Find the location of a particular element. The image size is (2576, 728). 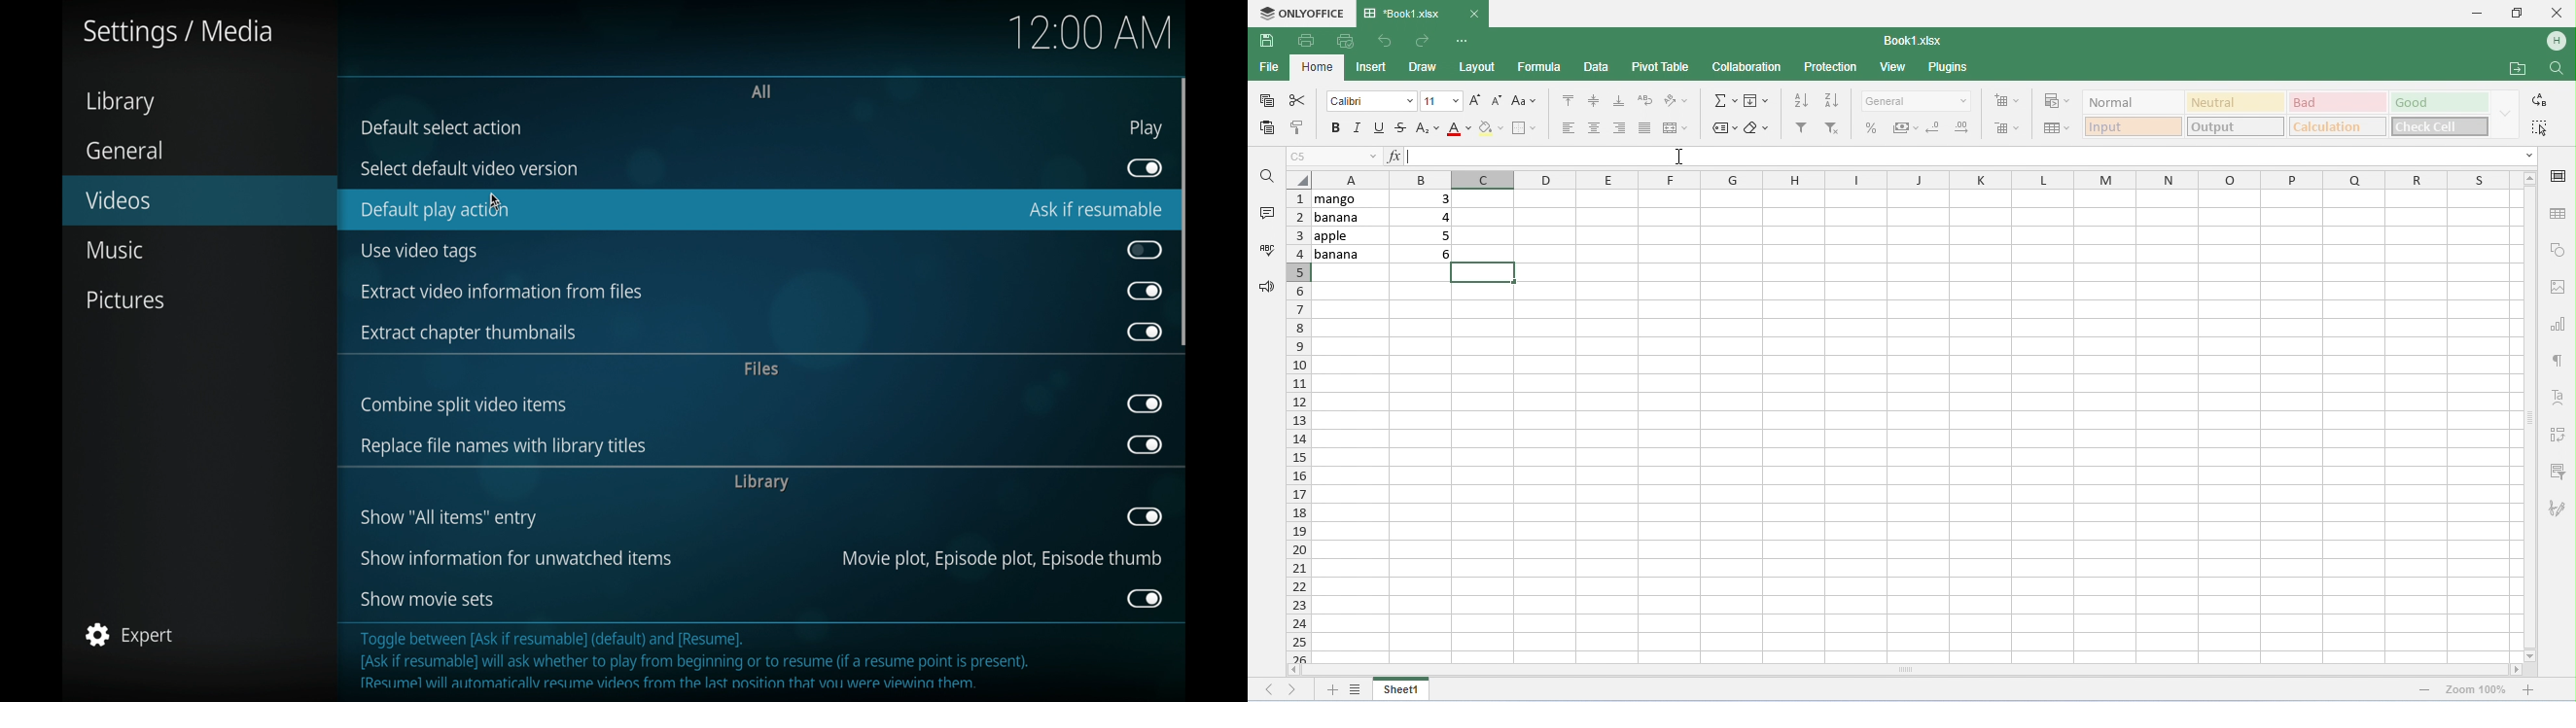

insert cells is located at coordinates (2005, 101).